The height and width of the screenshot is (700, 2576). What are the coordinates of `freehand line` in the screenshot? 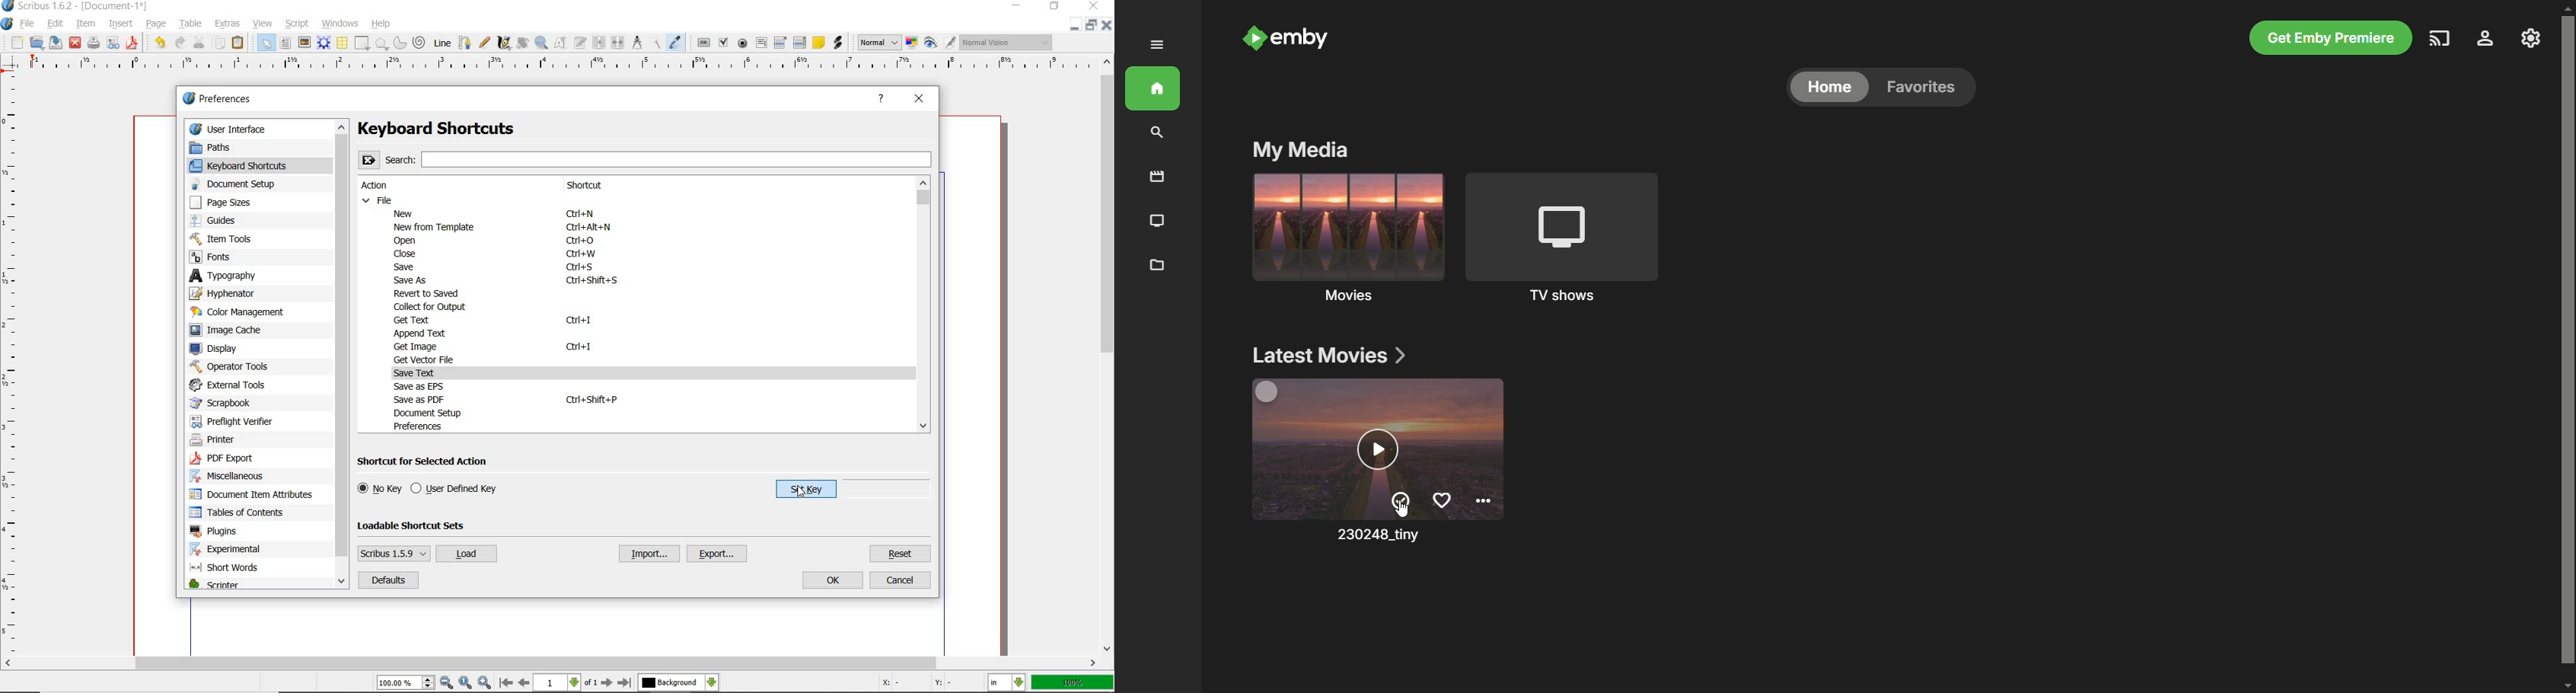 It's located at (485, 42).